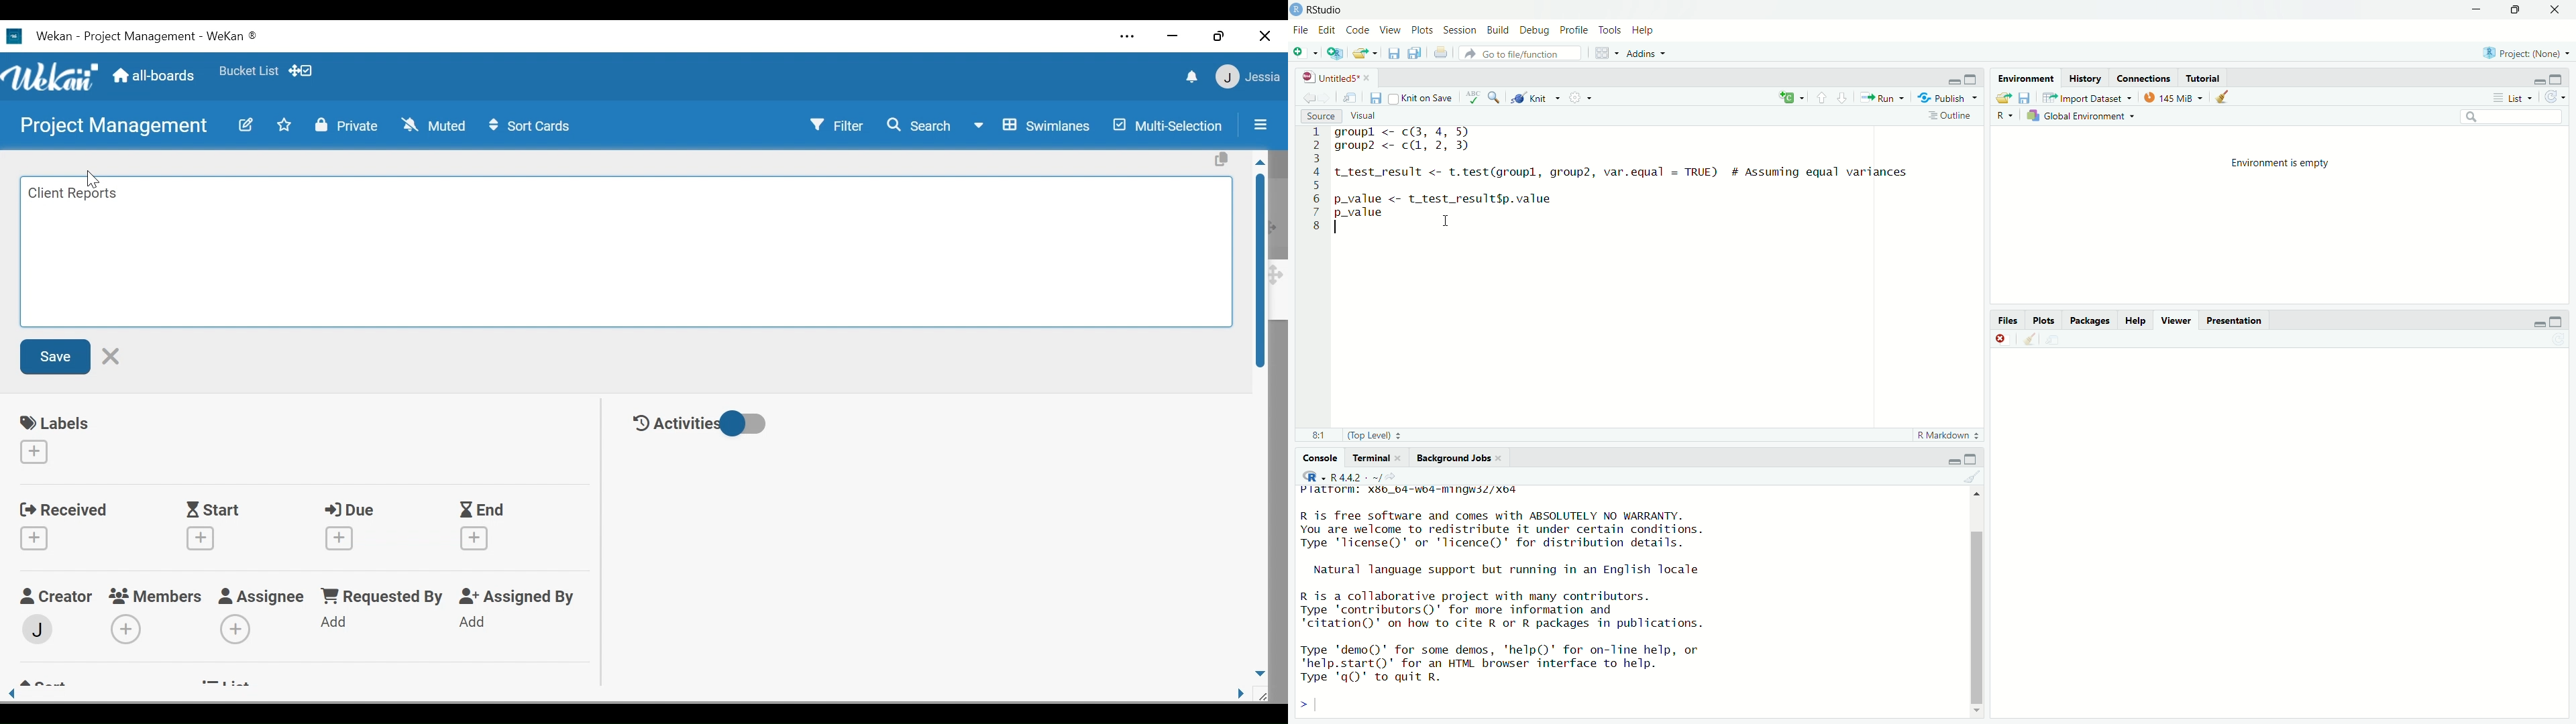 The height and width of the screenshot is (728, 2576). Describe the element at coordinates (247, 125) in the screenshot. I see `edit` at that location.